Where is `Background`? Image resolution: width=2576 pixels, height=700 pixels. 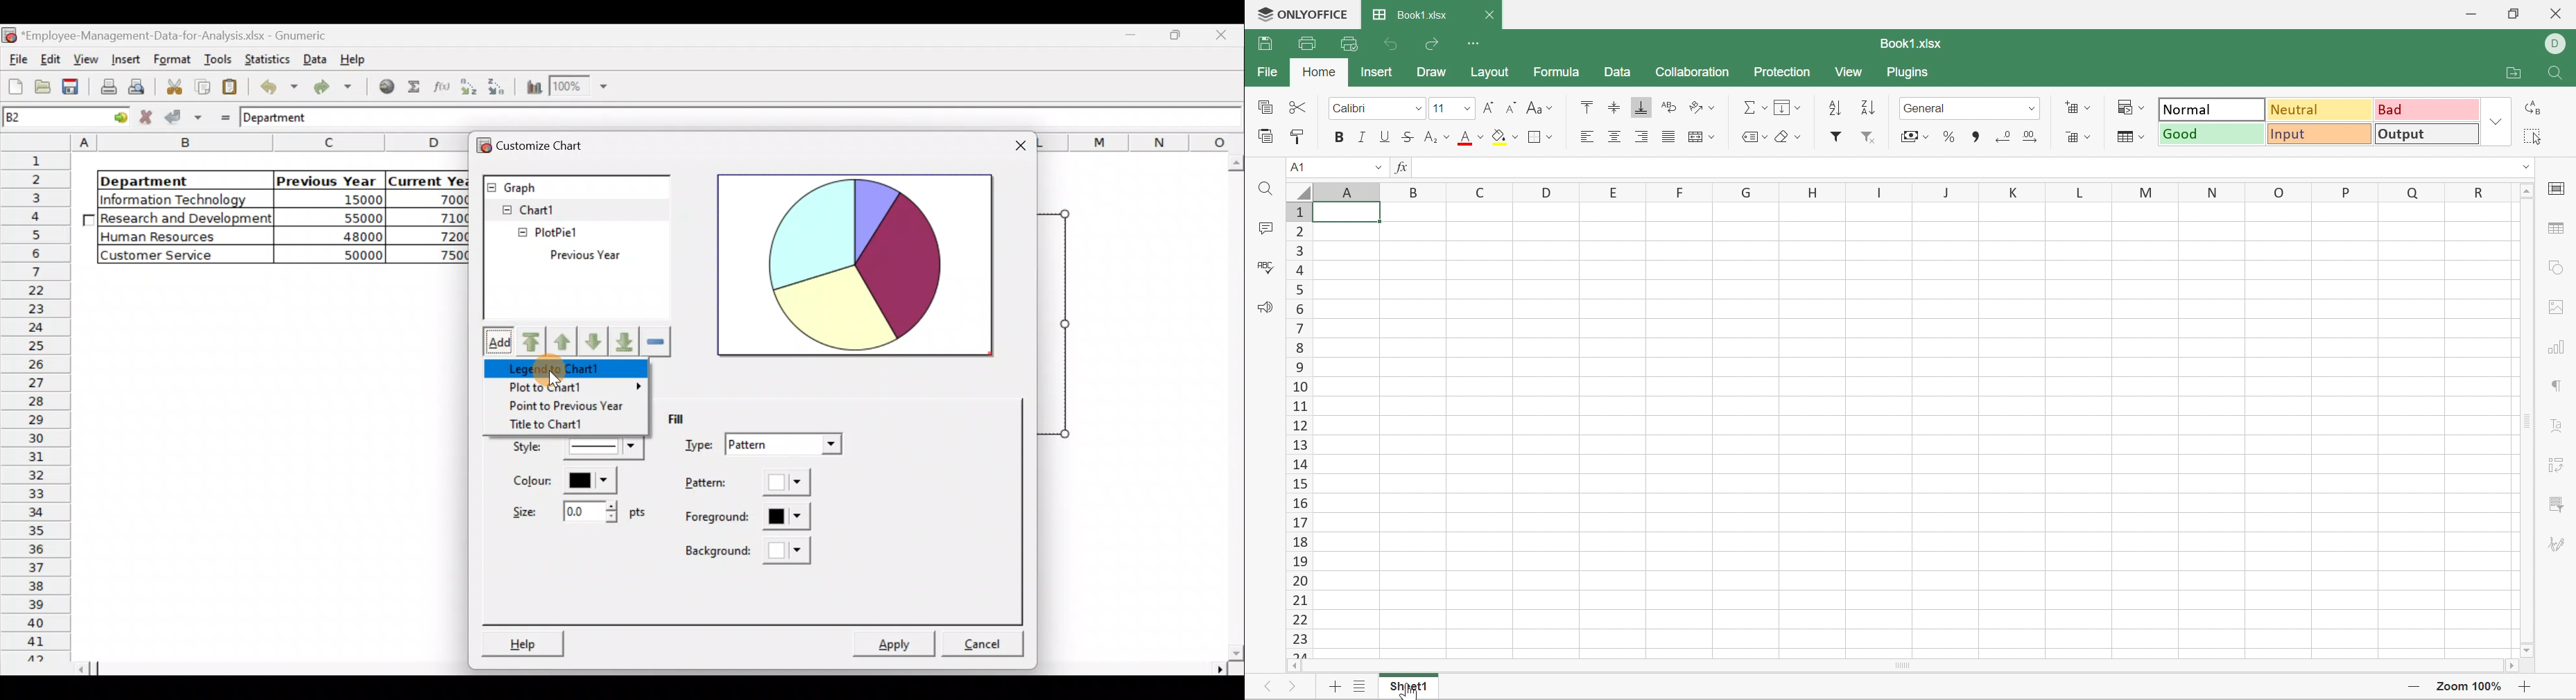
Background is located at coordinates (752, 551).